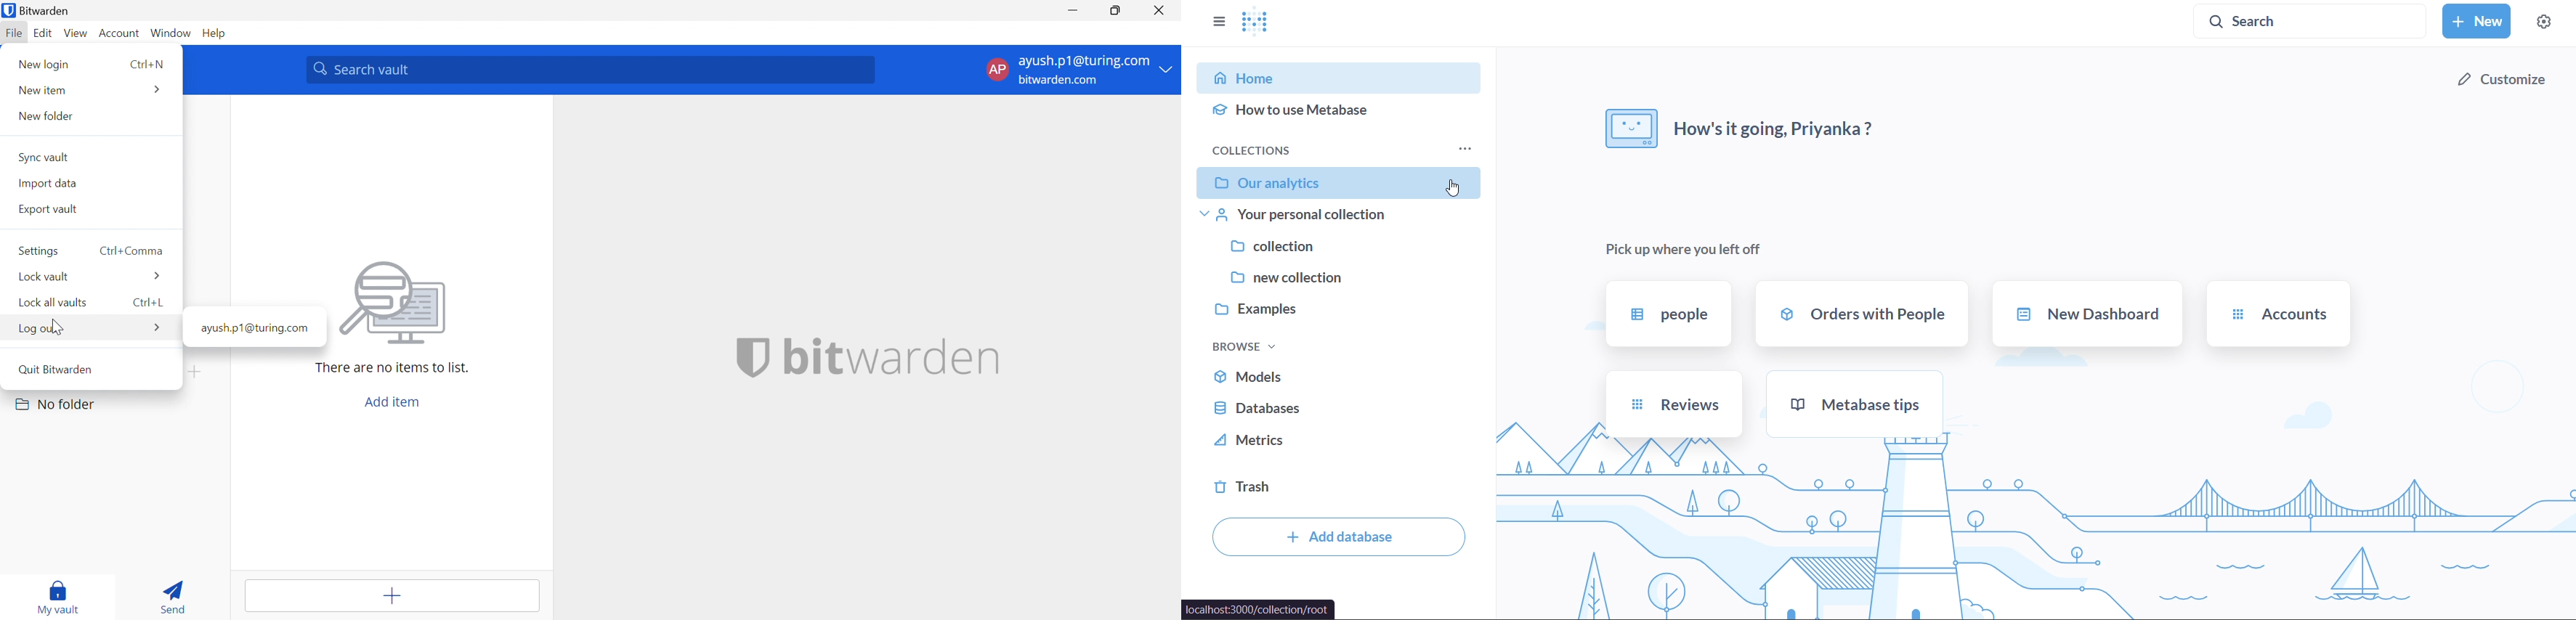 The image size is (2576, 644). What do you see at coordinates (46, 65) in the screenshot?
I see `New login` at bounding box center [46, 65].